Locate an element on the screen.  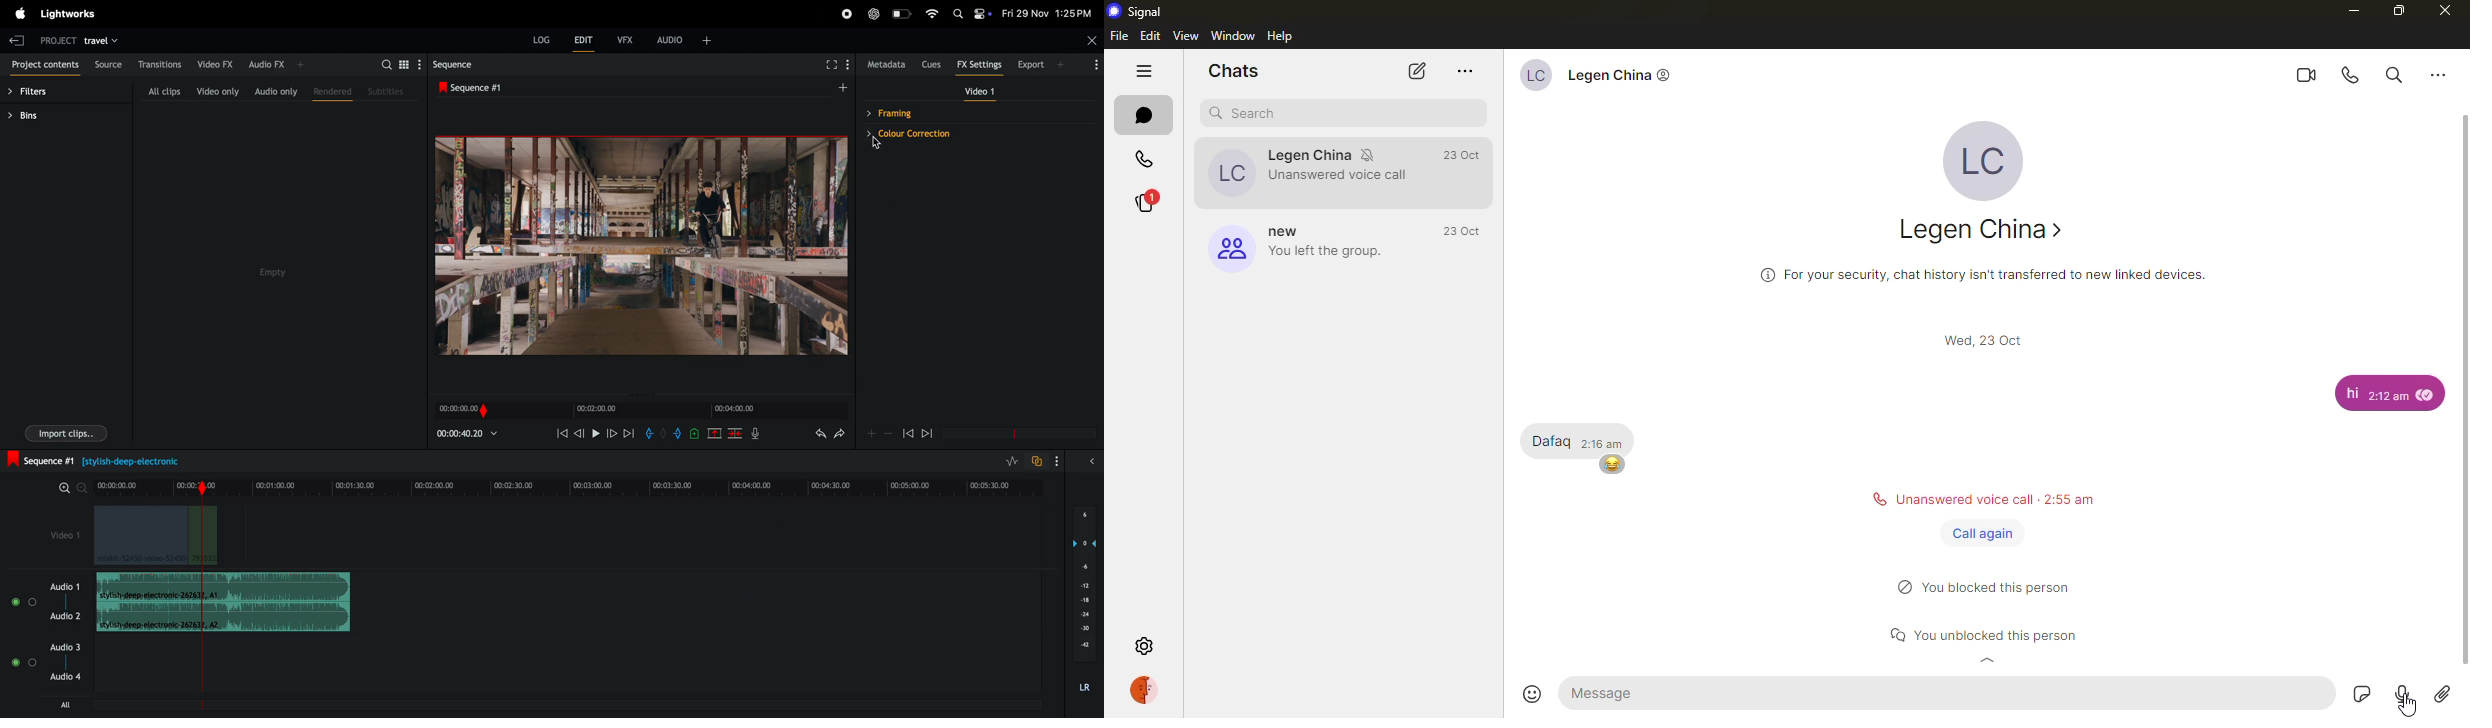
Log is located at coordinates (541, 39).